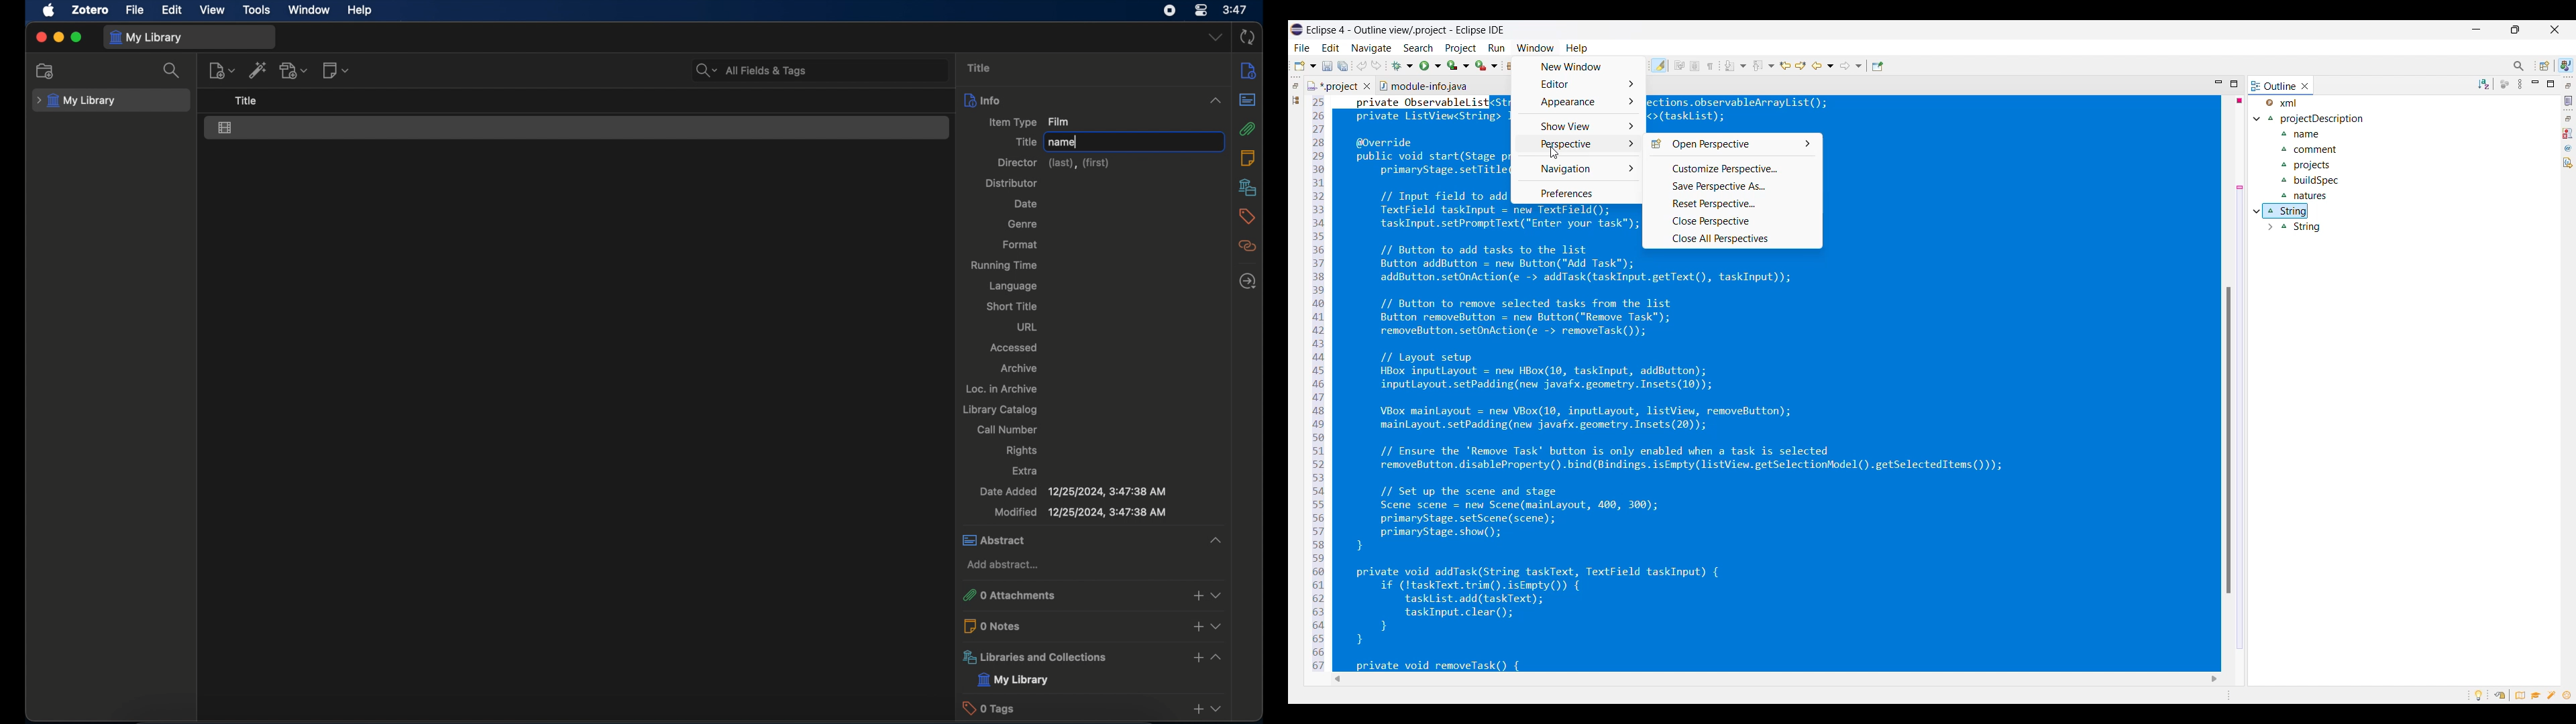 This screenshot has height=728, width=2576. What do you see at coordinates (1091, 540) in the screenshot?
I see `abstract` at bounding box center [1091, 540].